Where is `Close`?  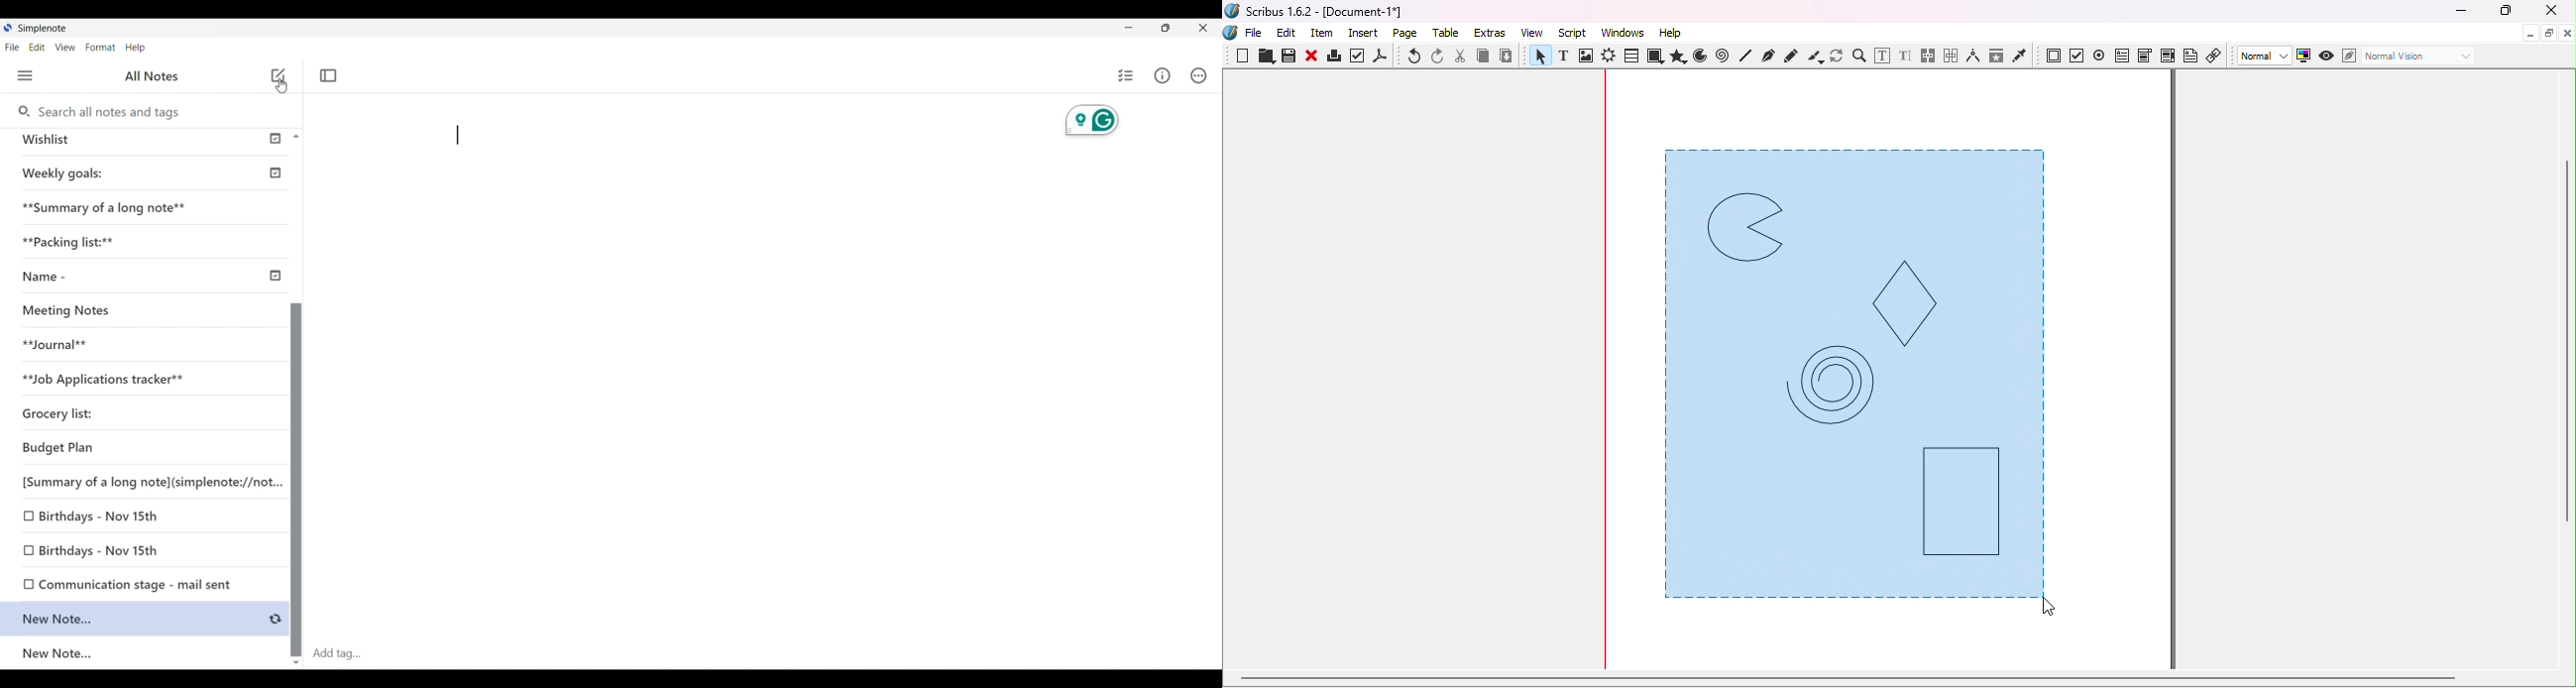 Close is located at coordinates (2547, 12).